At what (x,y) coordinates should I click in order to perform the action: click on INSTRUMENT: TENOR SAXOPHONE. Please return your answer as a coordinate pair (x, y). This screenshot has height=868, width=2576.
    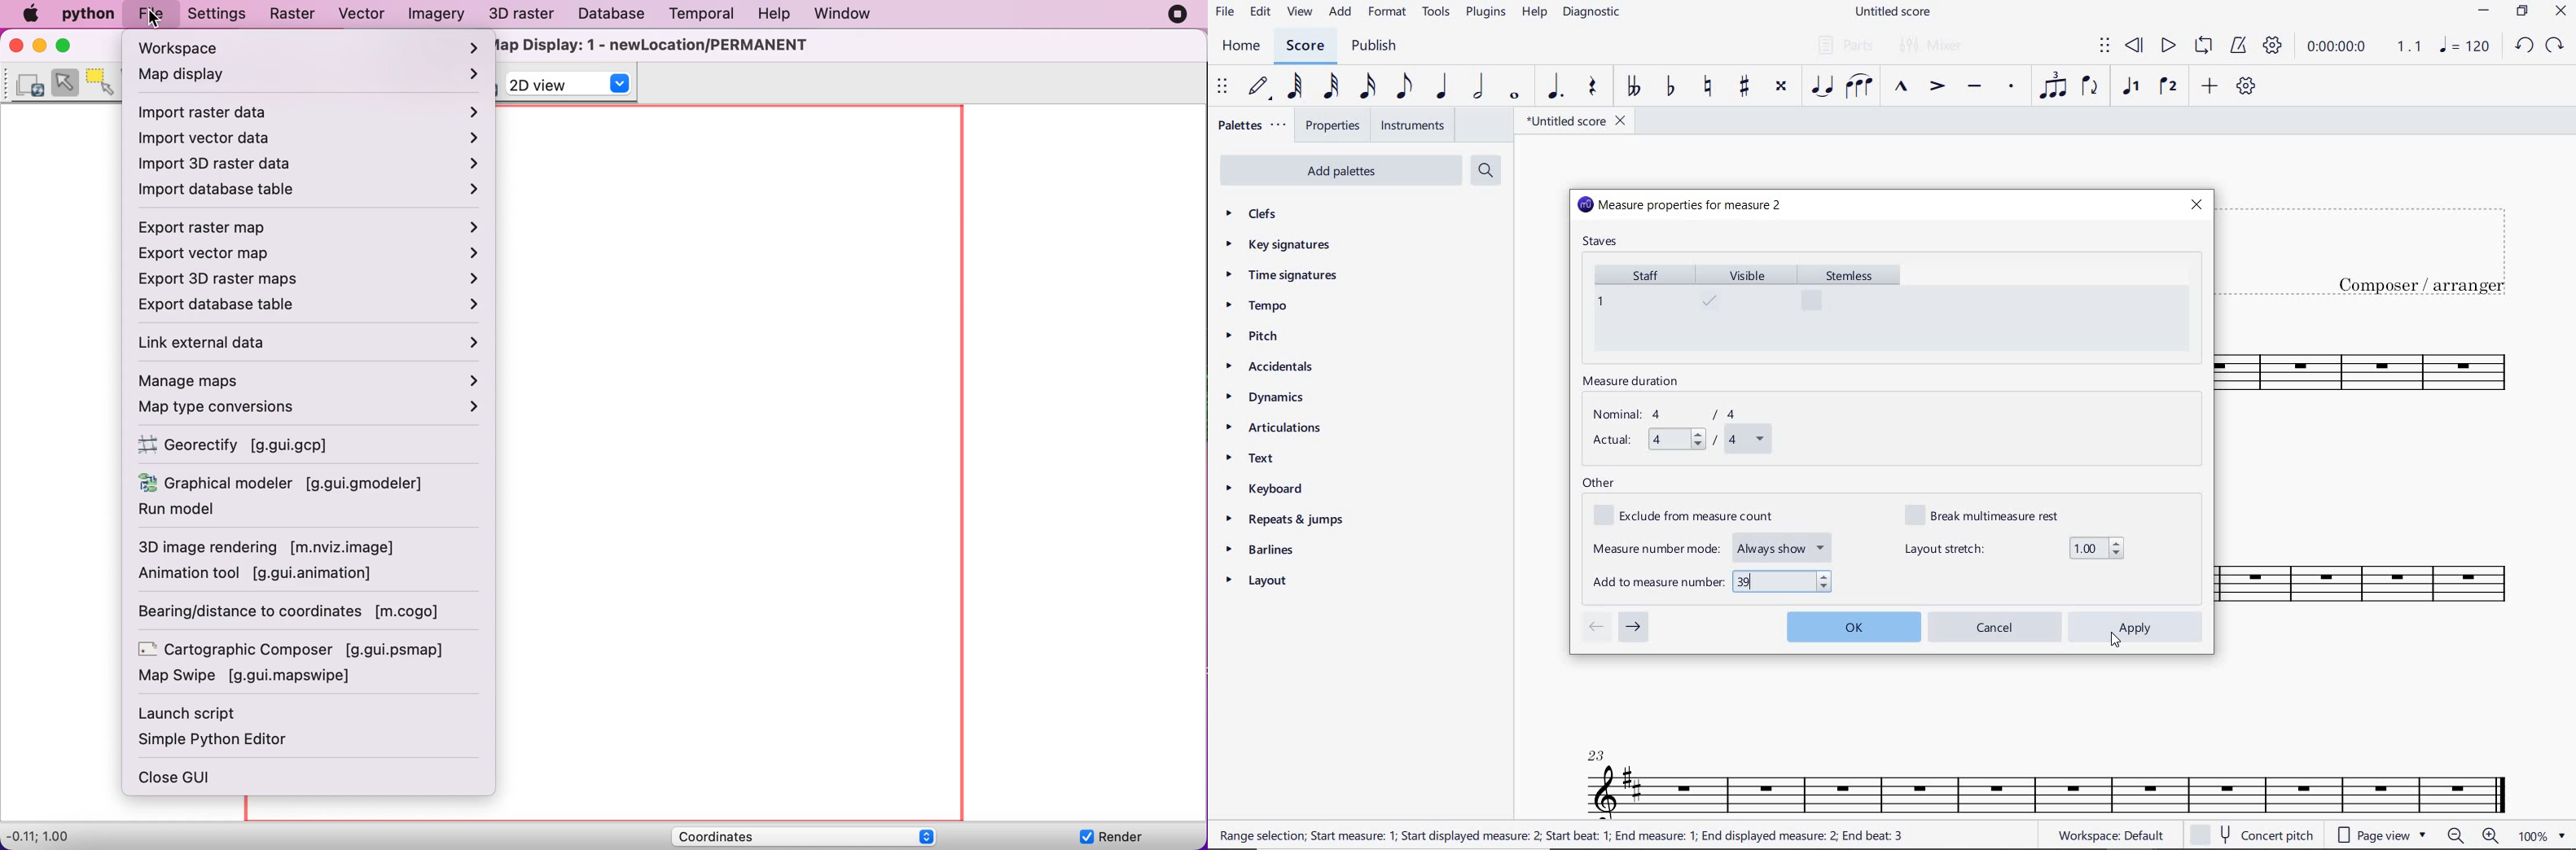
    Looking at the image, I should click on (2047, 770).